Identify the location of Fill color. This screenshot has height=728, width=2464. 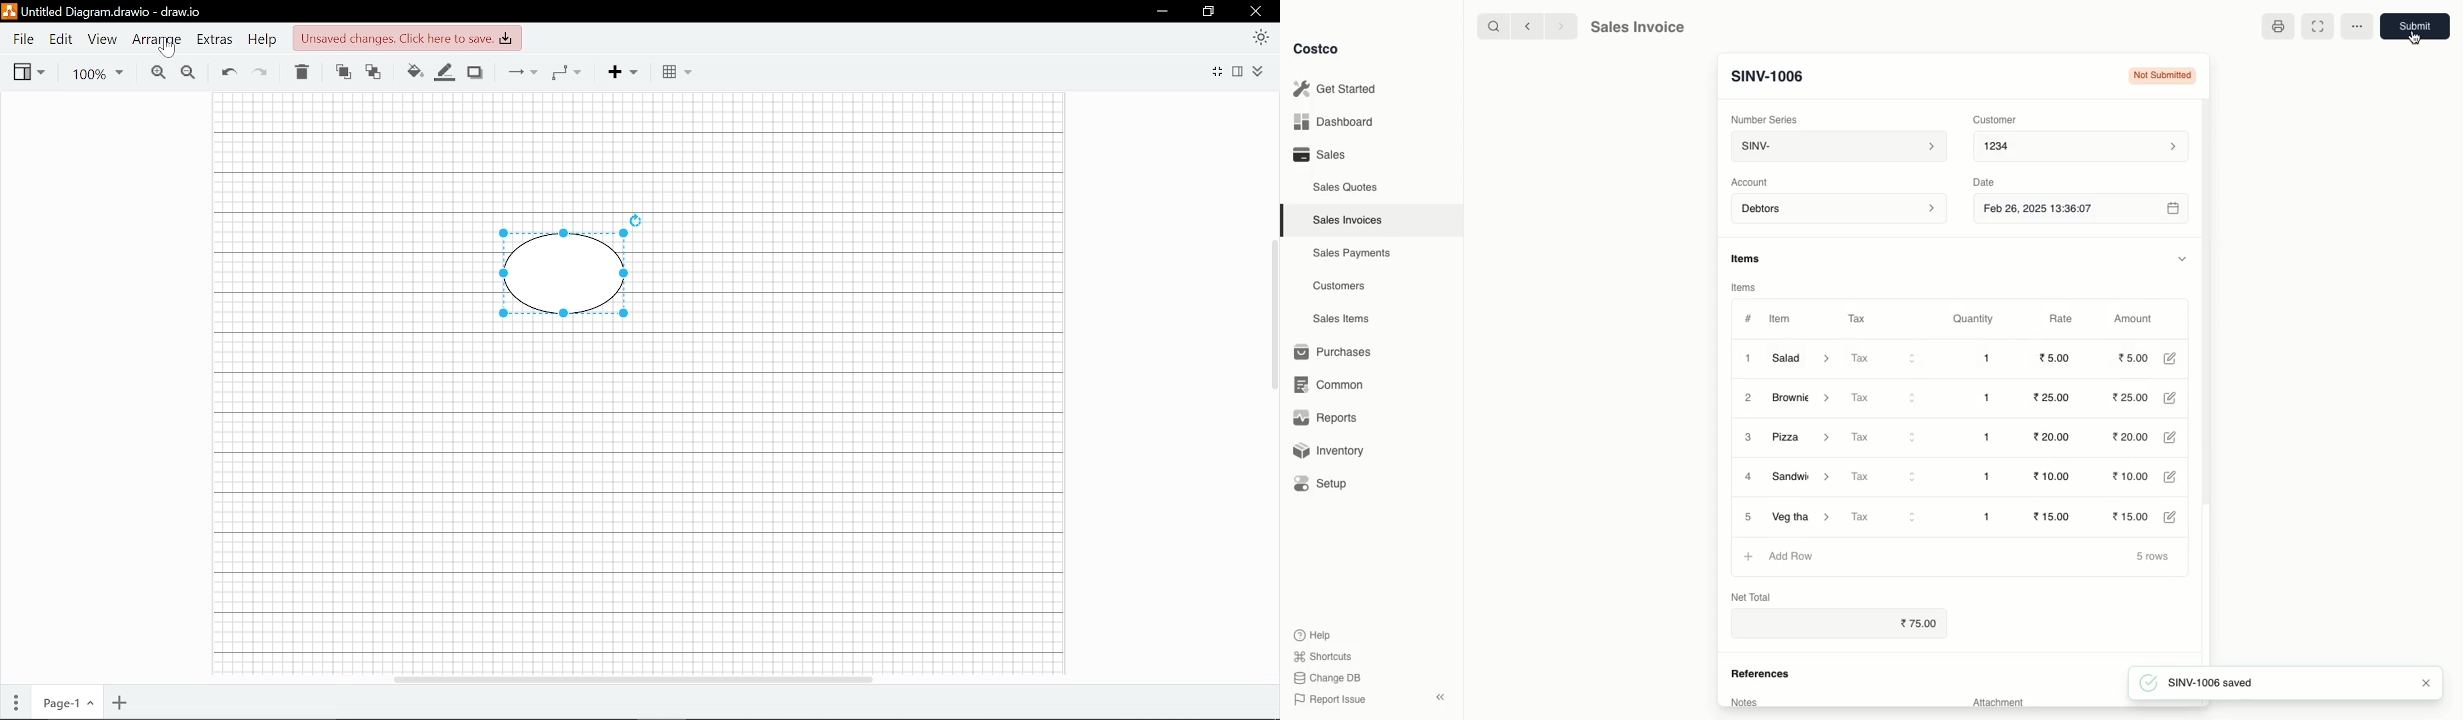
(414, 72).